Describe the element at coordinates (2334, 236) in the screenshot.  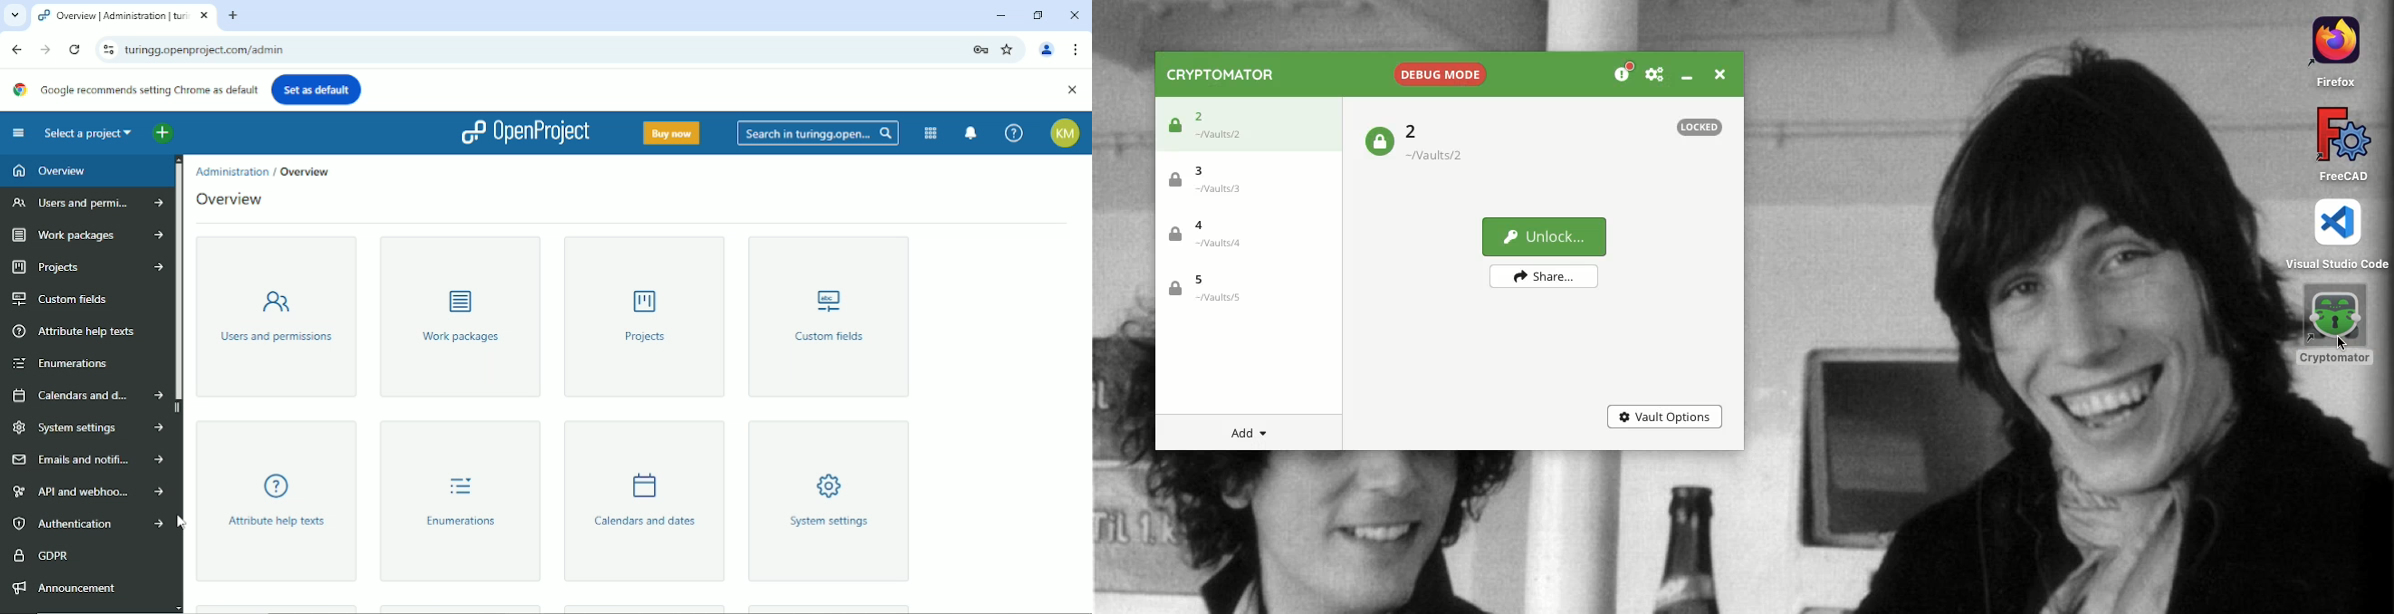
I see `Visual Studio Code` at that location.